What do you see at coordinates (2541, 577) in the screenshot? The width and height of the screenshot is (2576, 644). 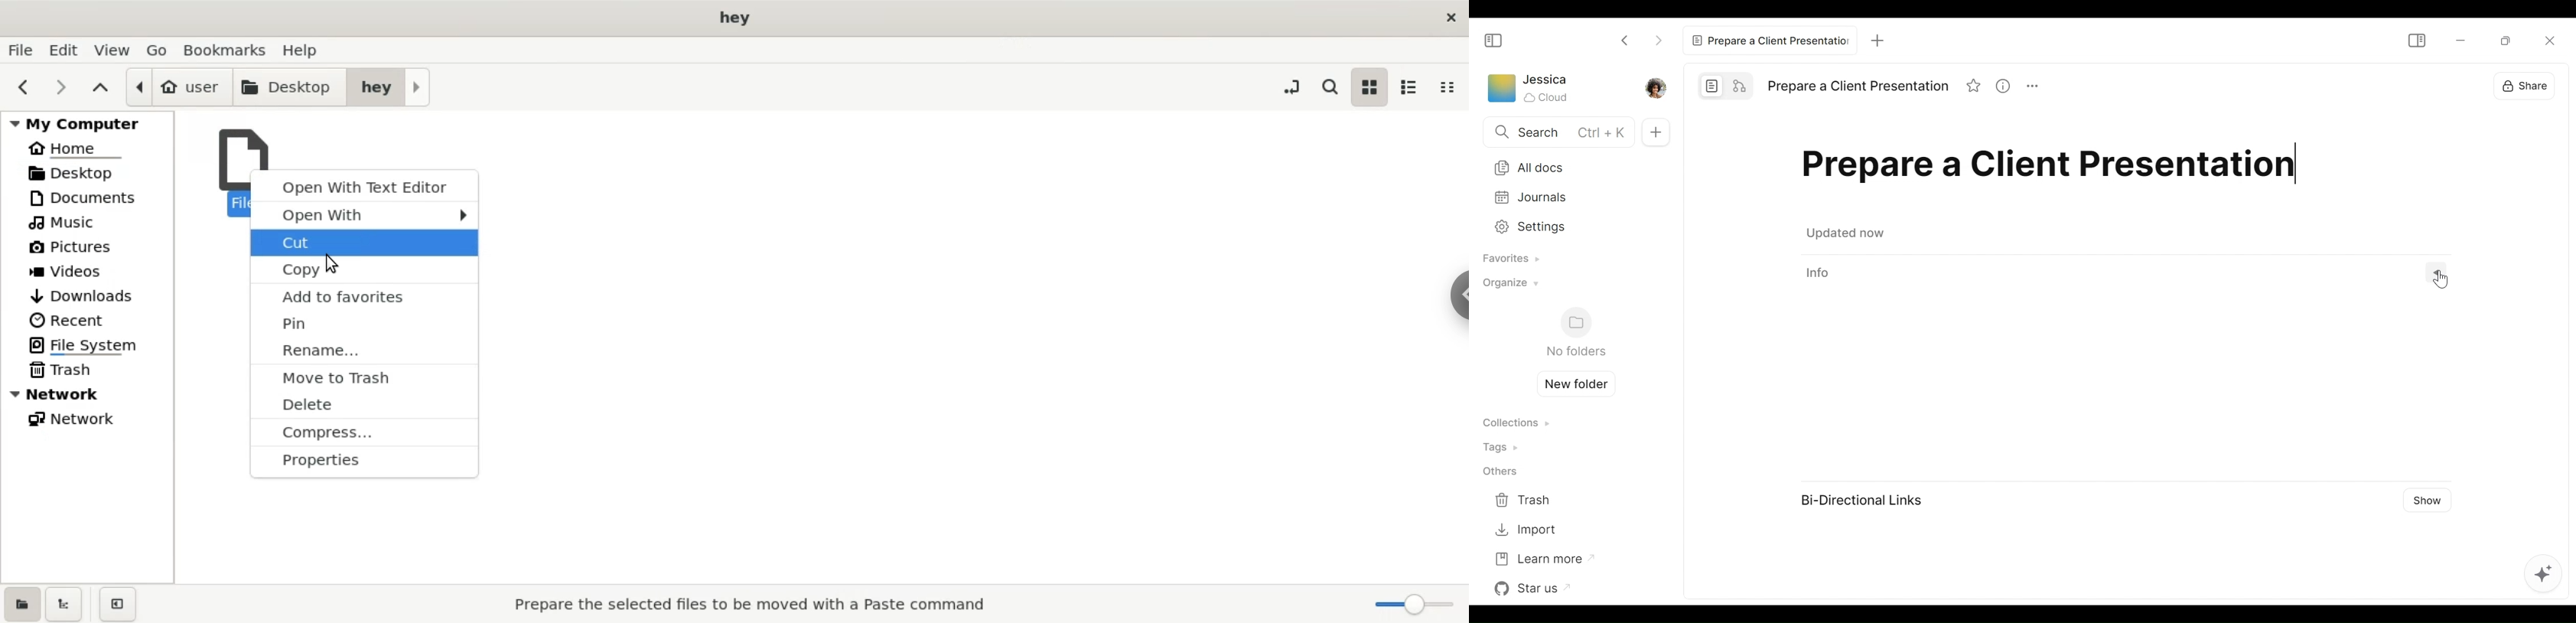 I see `AI` at bounding box center [2541, 577].